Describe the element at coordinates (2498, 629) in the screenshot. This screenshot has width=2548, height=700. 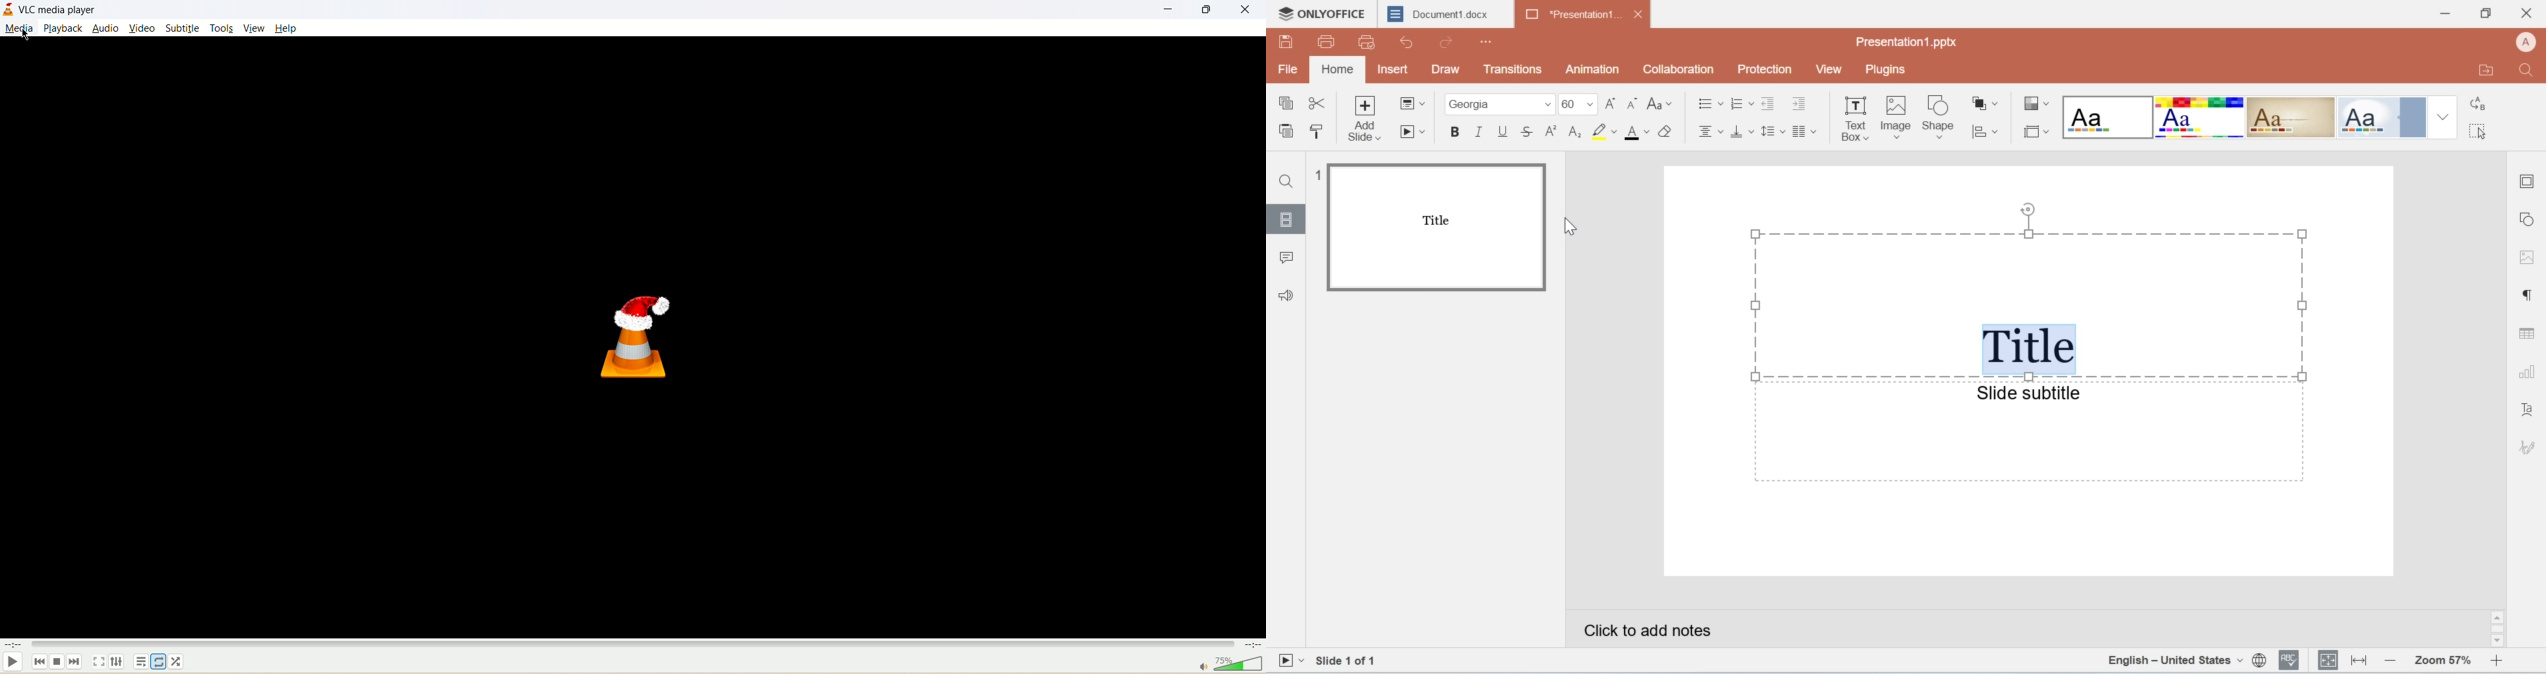
I see `scroll bar` at that location.